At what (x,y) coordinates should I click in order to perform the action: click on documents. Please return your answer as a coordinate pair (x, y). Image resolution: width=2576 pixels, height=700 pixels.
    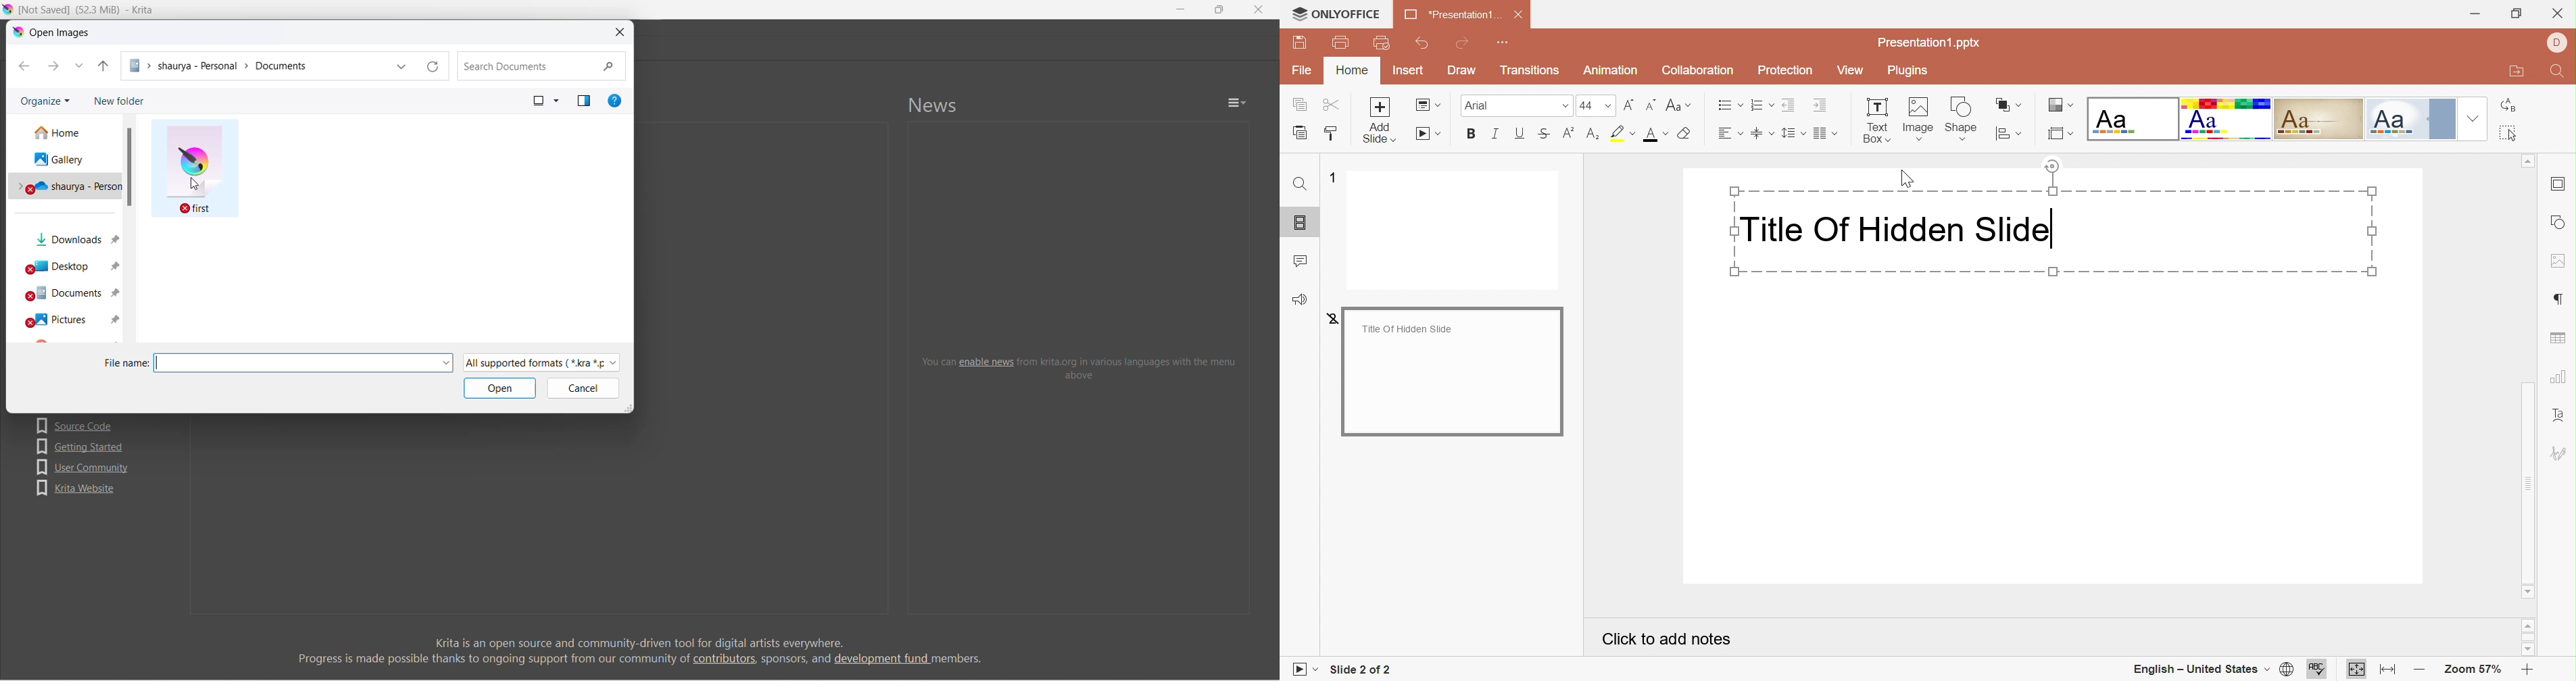
    Looking at the image, I should click on (69, 293).